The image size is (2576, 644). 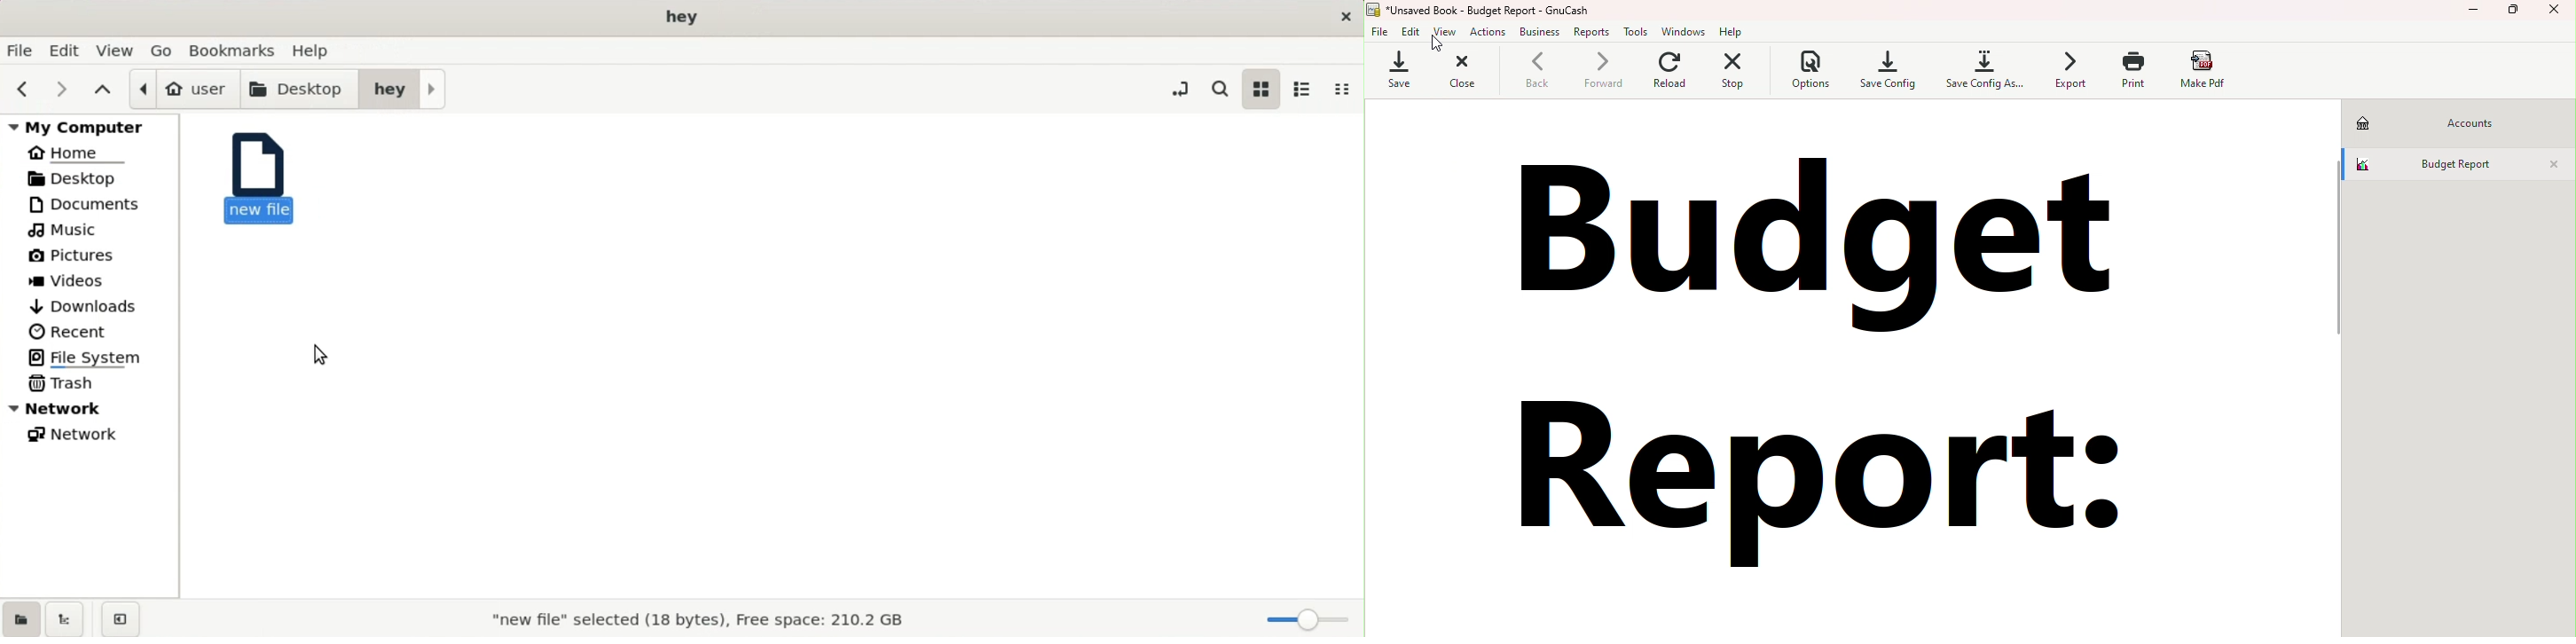 What do you see at coordinates (1434, 43) in the screenshot?
I see `cursor` at bounding box center [1434, 43].